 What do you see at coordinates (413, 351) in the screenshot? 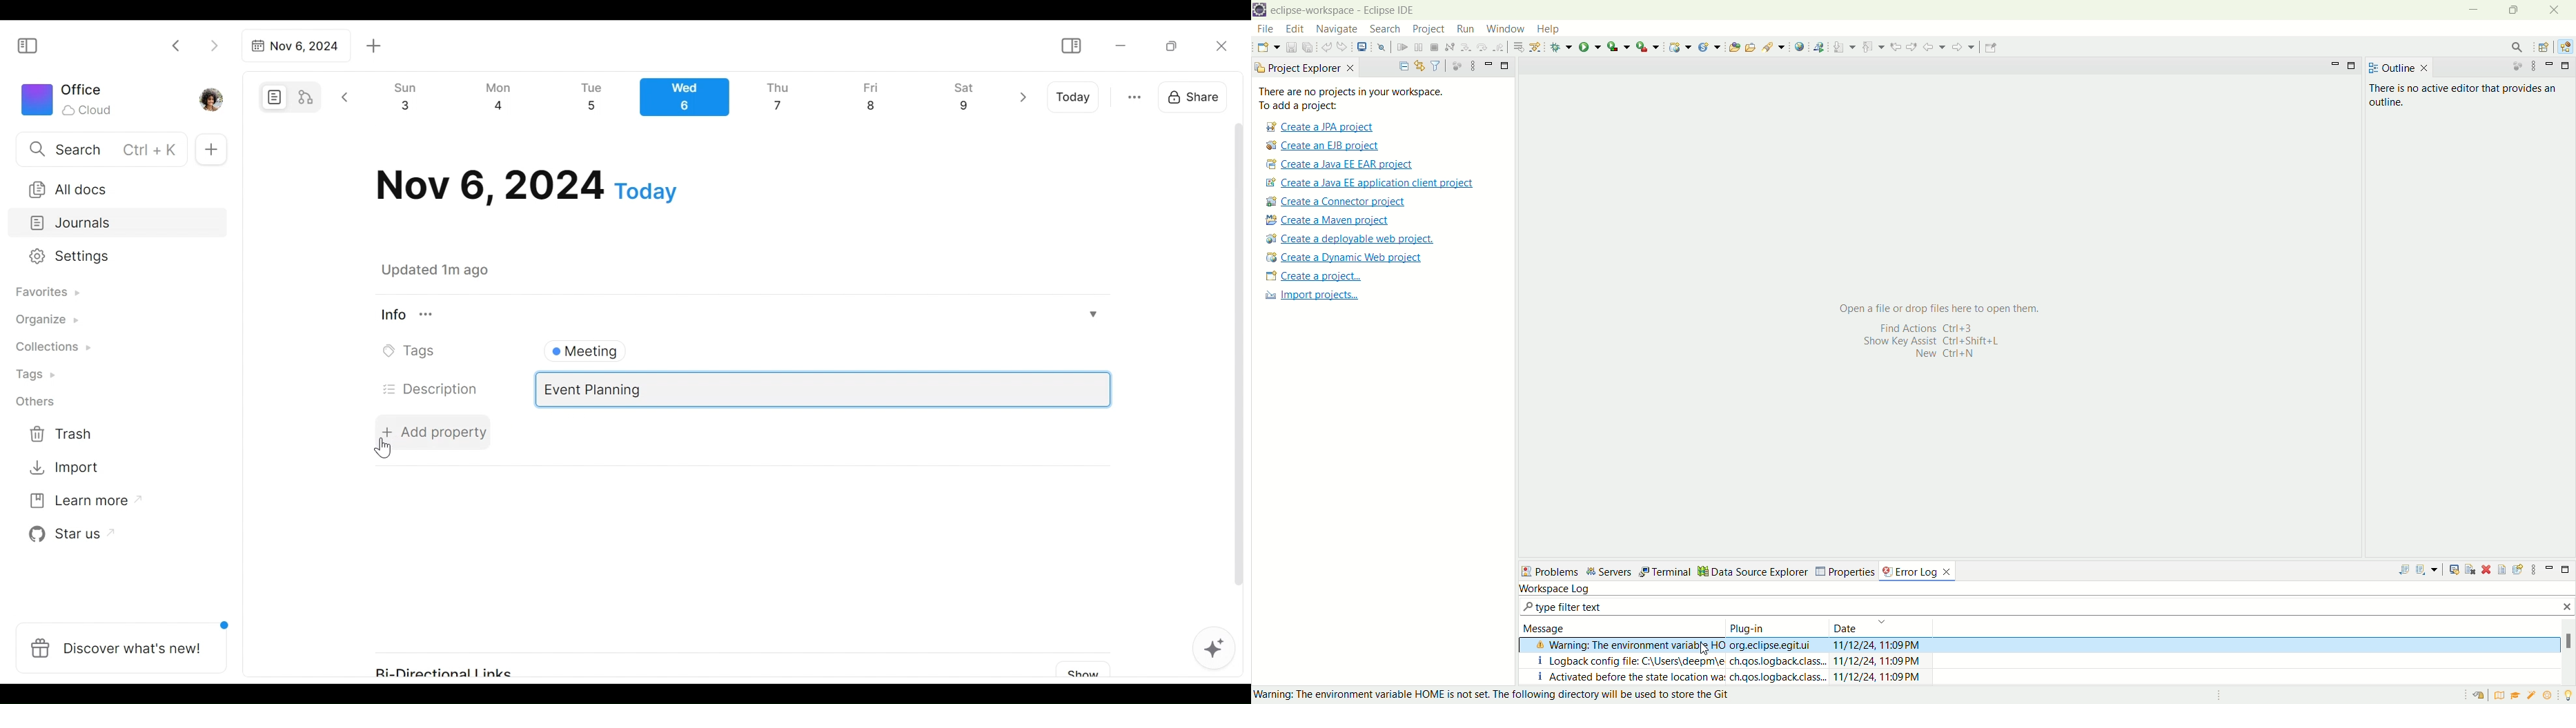
I see `Tags` at bounding box center [413, 351].